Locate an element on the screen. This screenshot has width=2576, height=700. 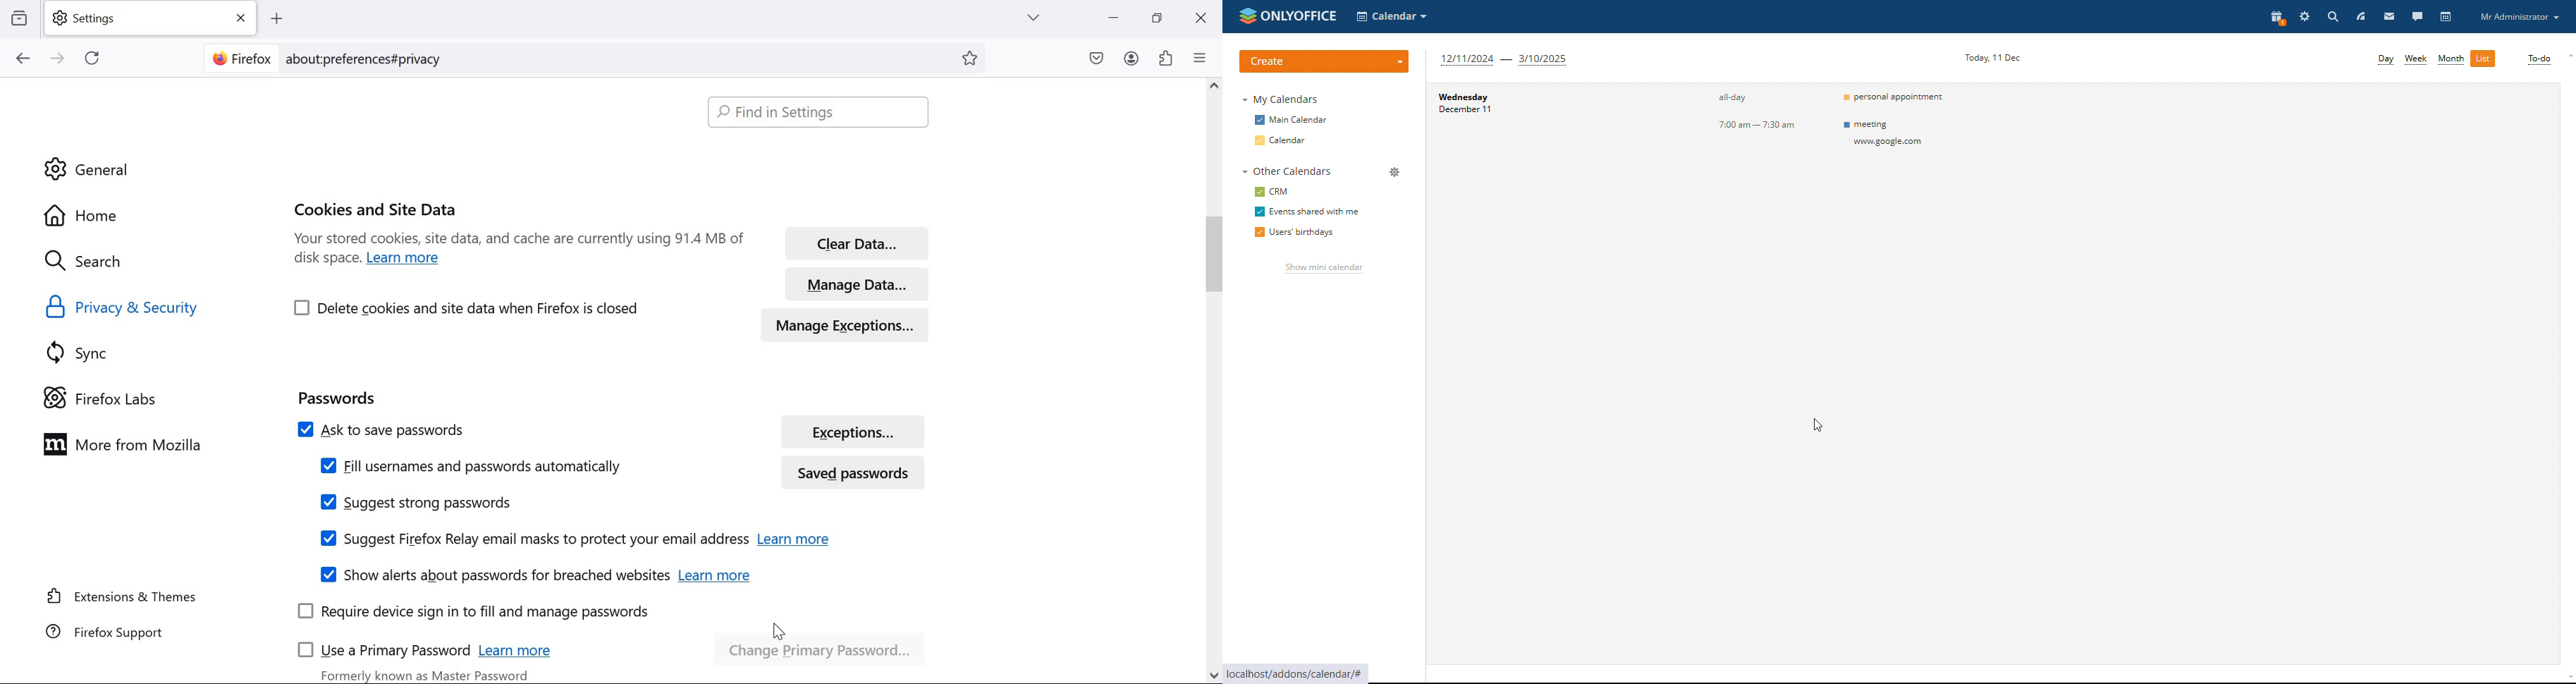
extensions is located at coordinates (1166, 57).